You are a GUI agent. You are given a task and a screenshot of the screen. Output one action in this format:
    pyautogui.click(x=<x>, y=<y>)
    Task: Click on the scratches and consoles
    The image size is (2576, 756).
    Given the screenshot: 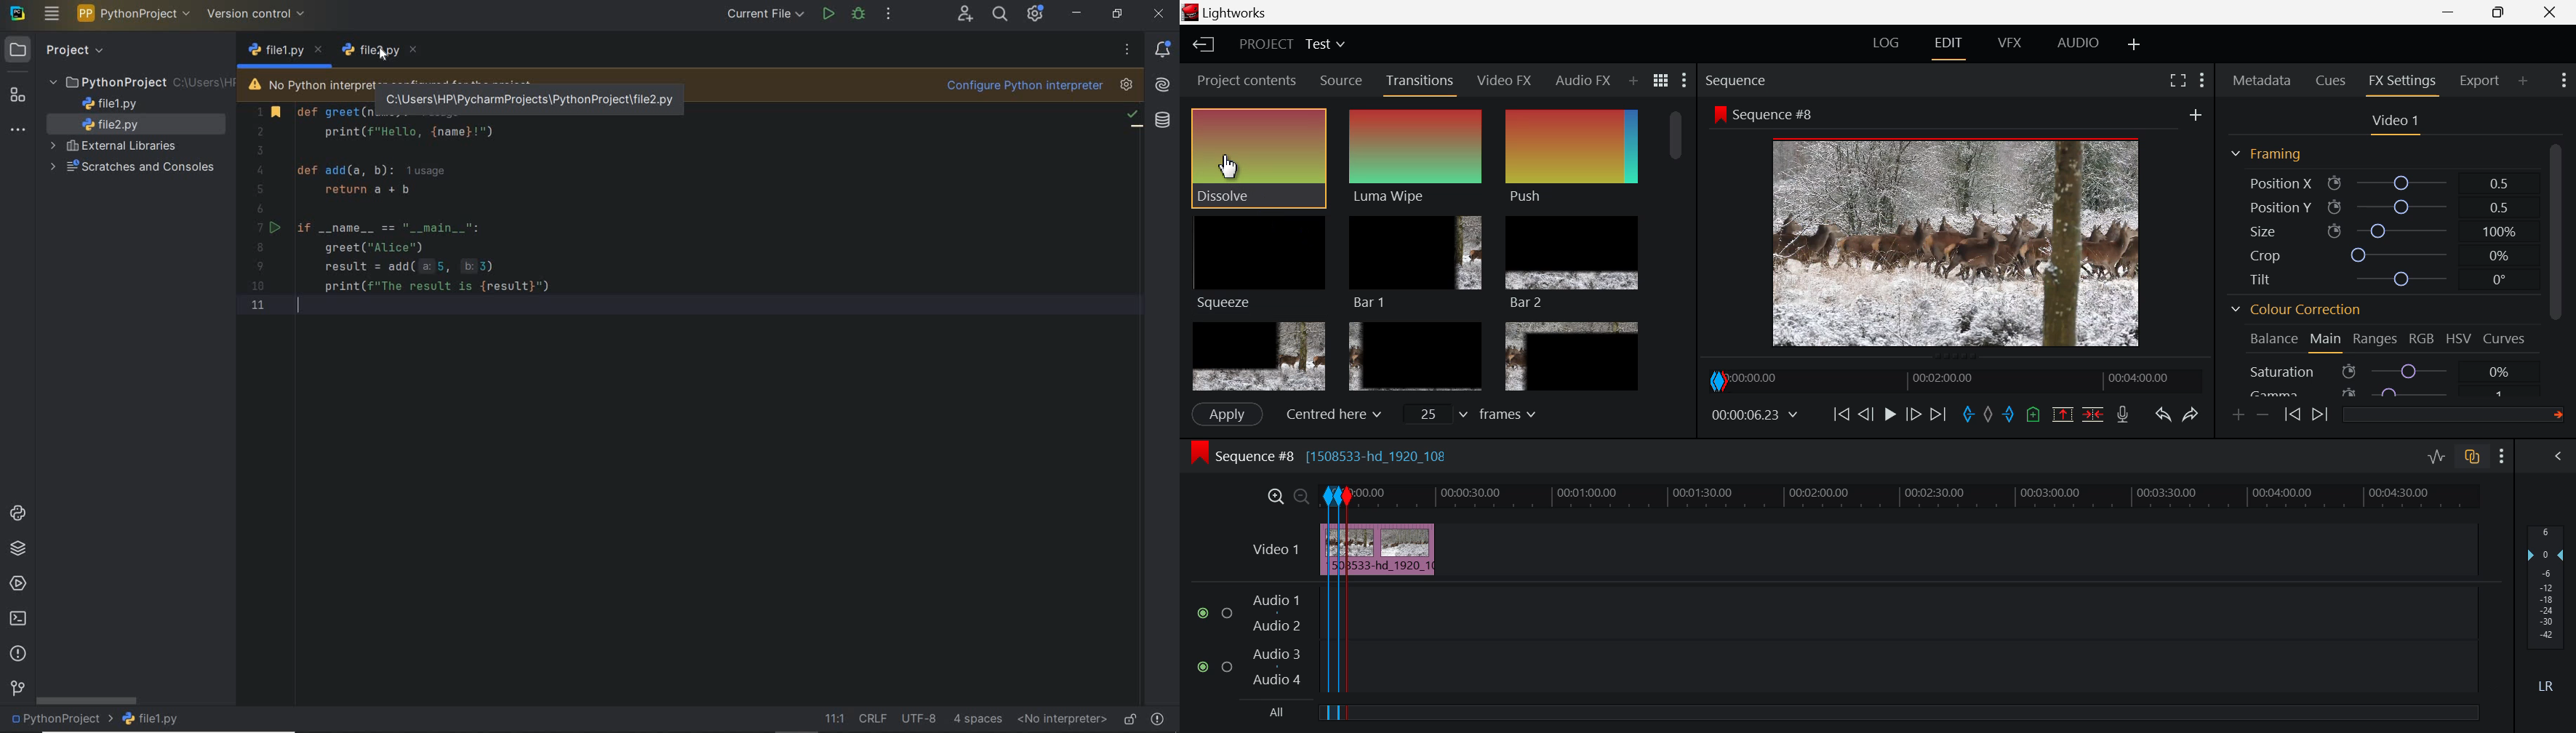 What is the action you would take?
    pyautogui.click(x=135, y=168)
    